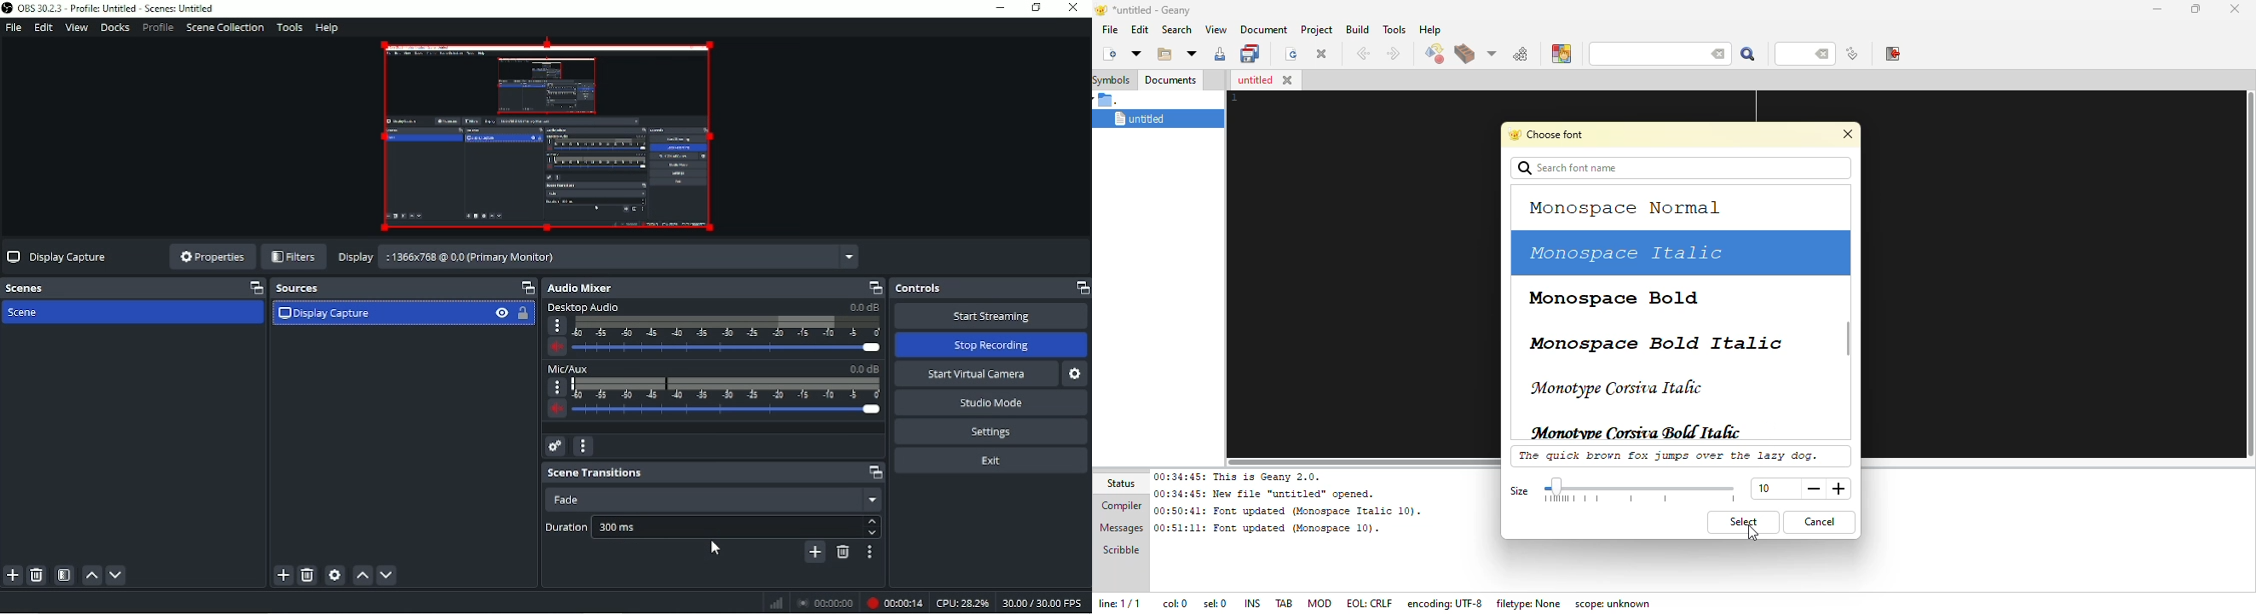 Image resolution: width=2268 pixels, height=616 pixels. What do you see at coordinates (992, 316) in the screenshot?
I see `Start streaming` at bounding box center [992, 316].